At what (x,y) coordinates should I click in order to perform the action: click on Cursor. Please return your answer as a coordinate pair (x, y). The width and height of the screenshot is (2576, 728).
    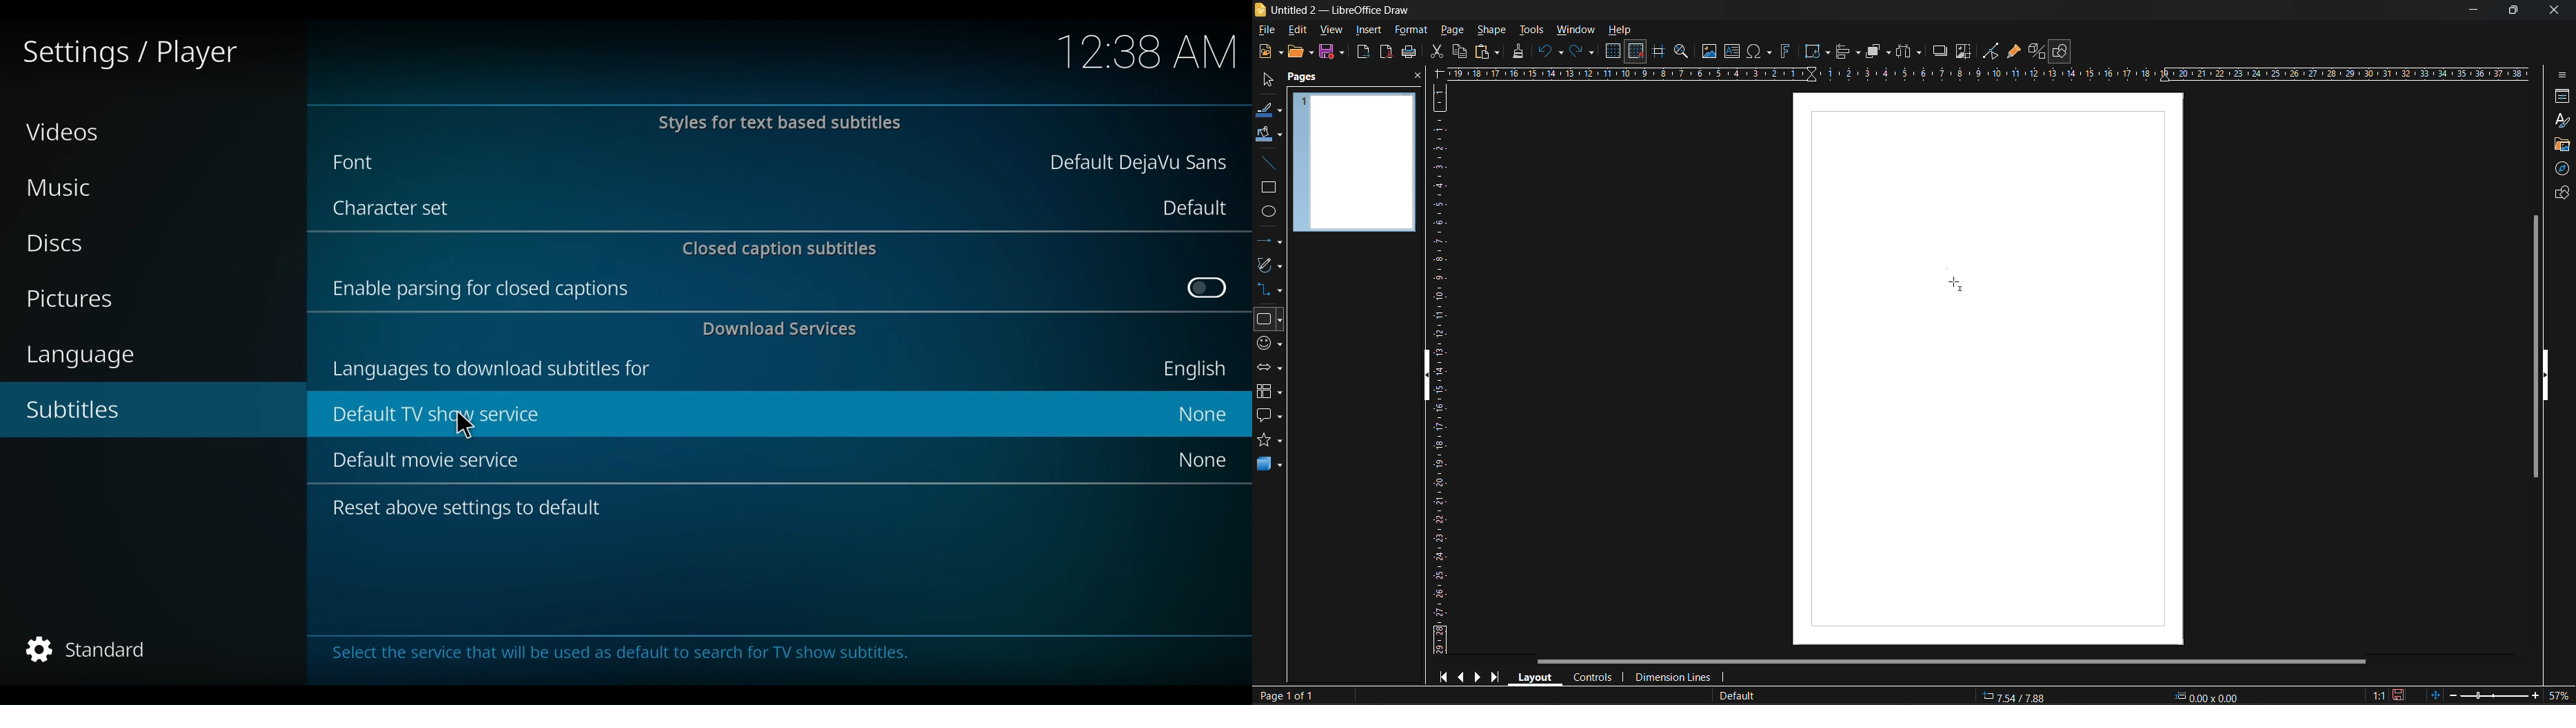
    Looking at the image, I should click on (472, 427).